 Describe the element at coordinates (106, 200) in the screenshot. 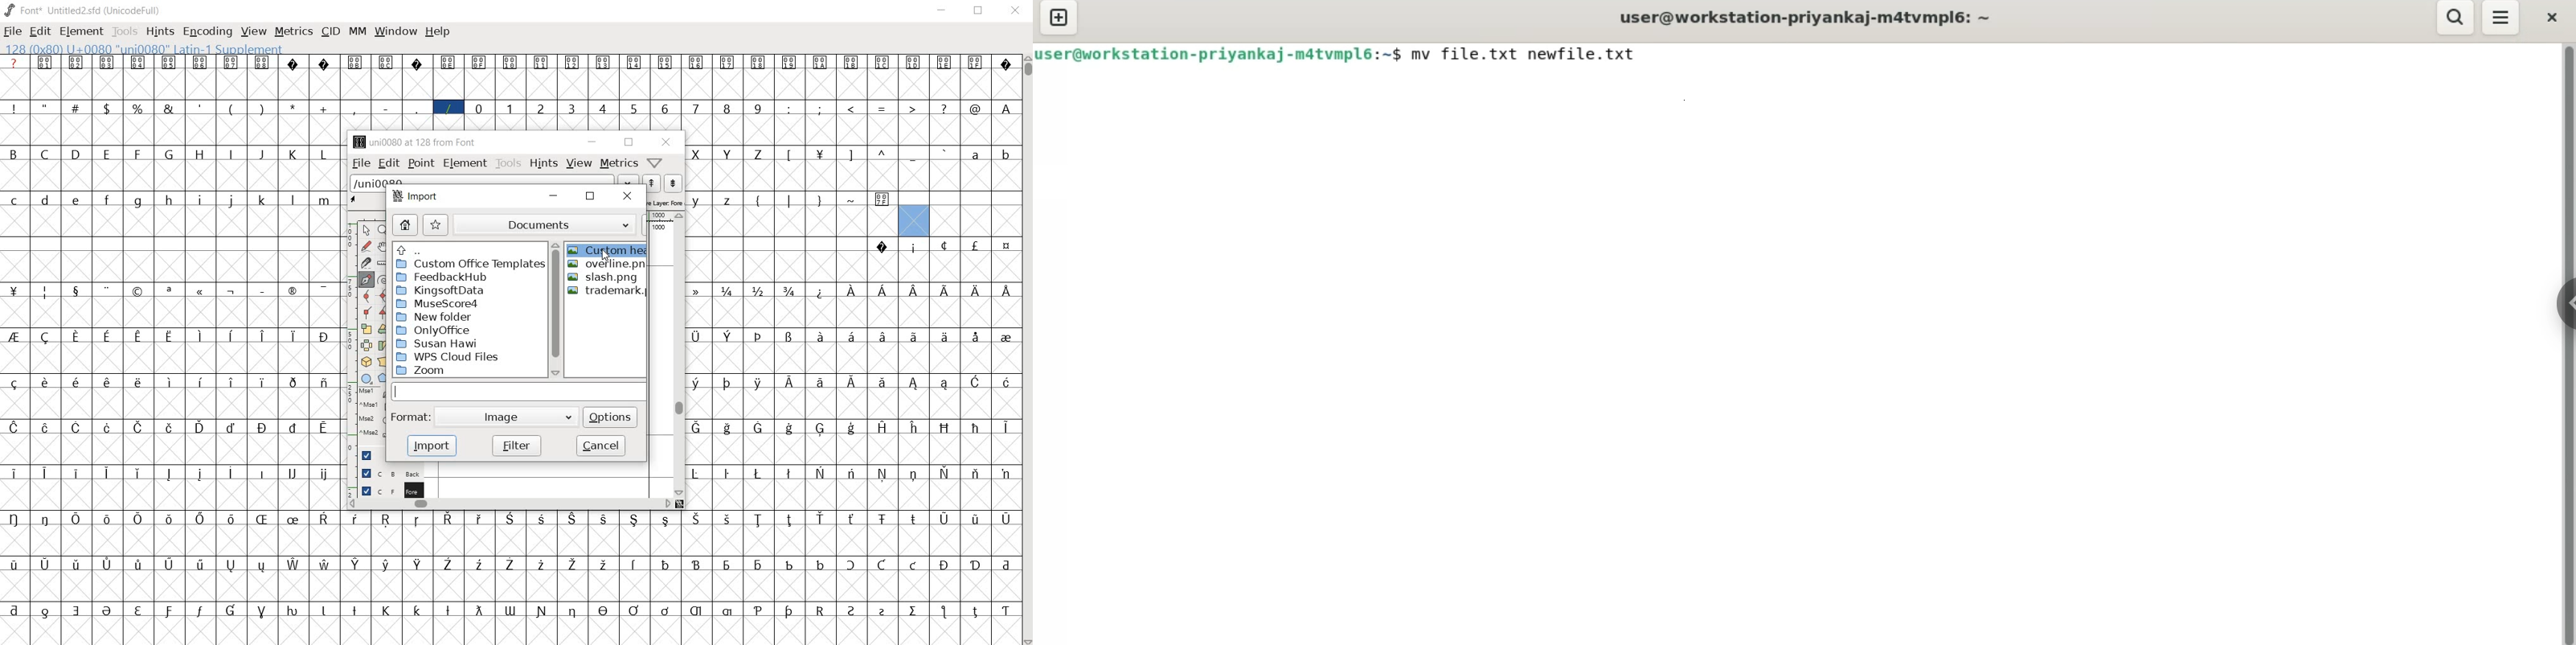

I see `glyph` at that location.